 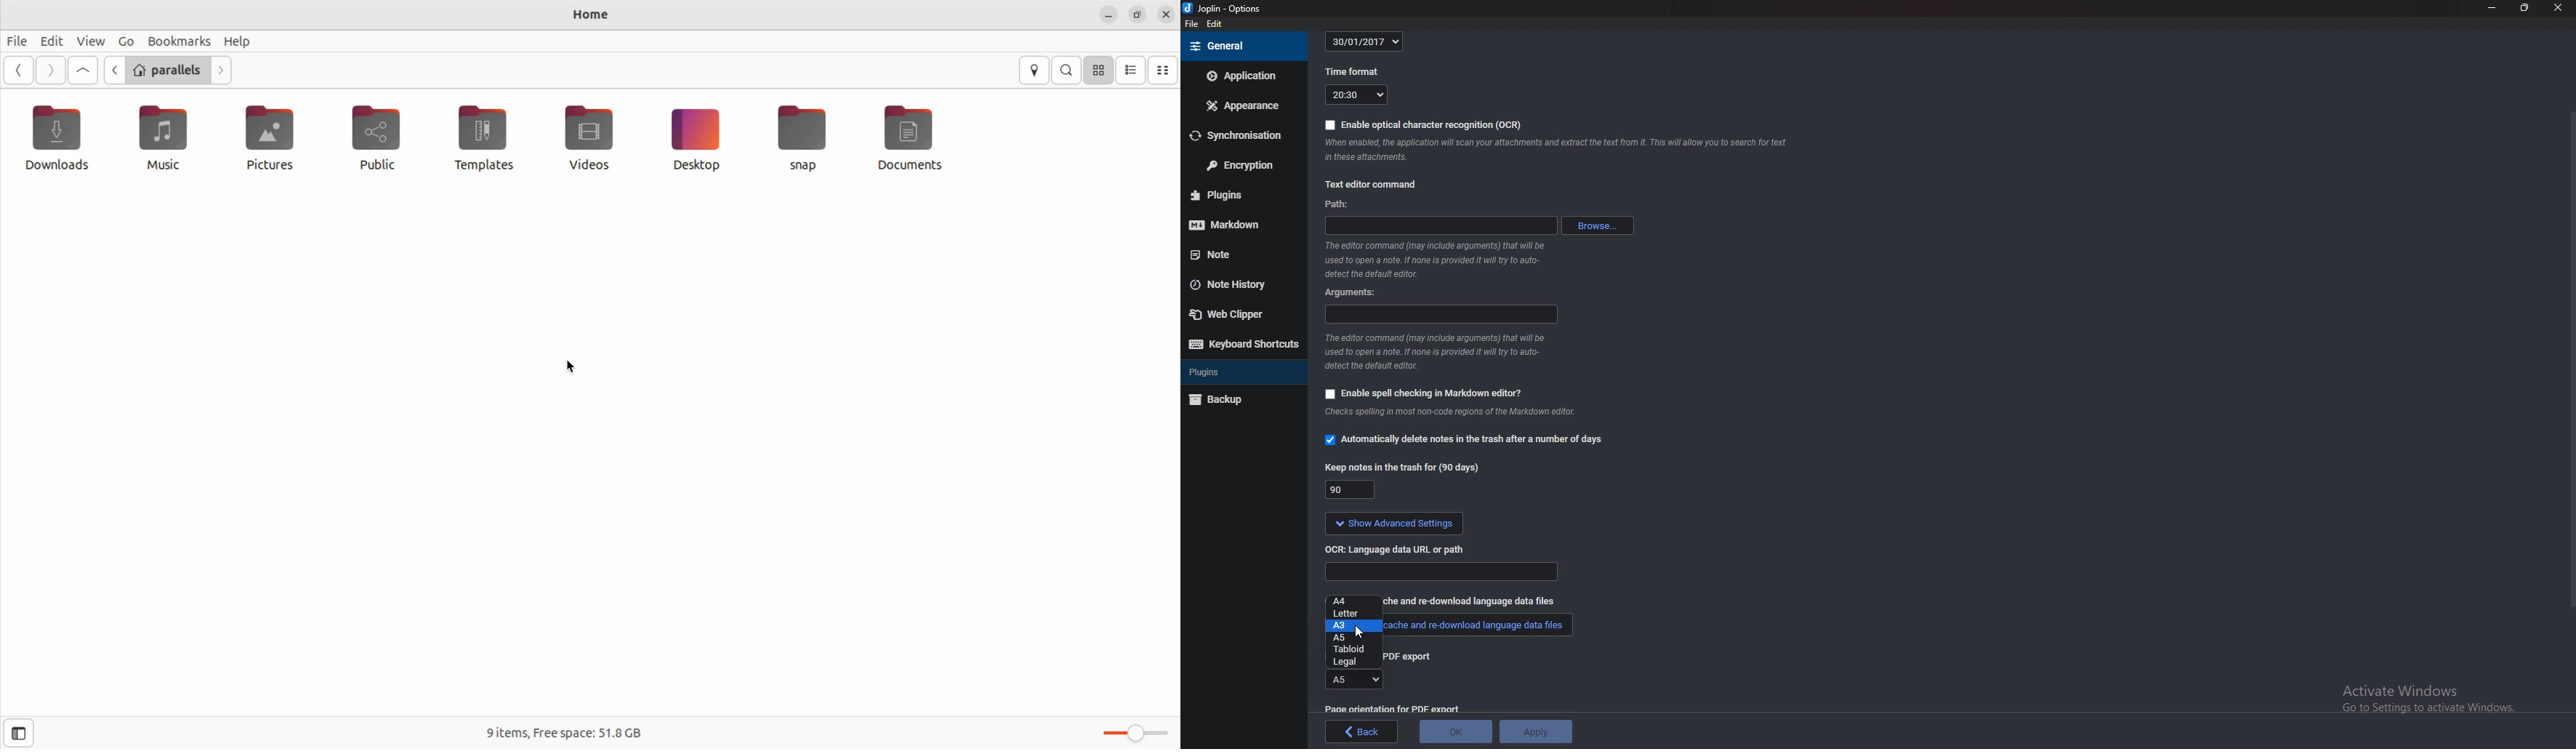 What do you see at coordinates (269, 137) in the screenshot?
I see `pictures` at bounding box center [269, 137].